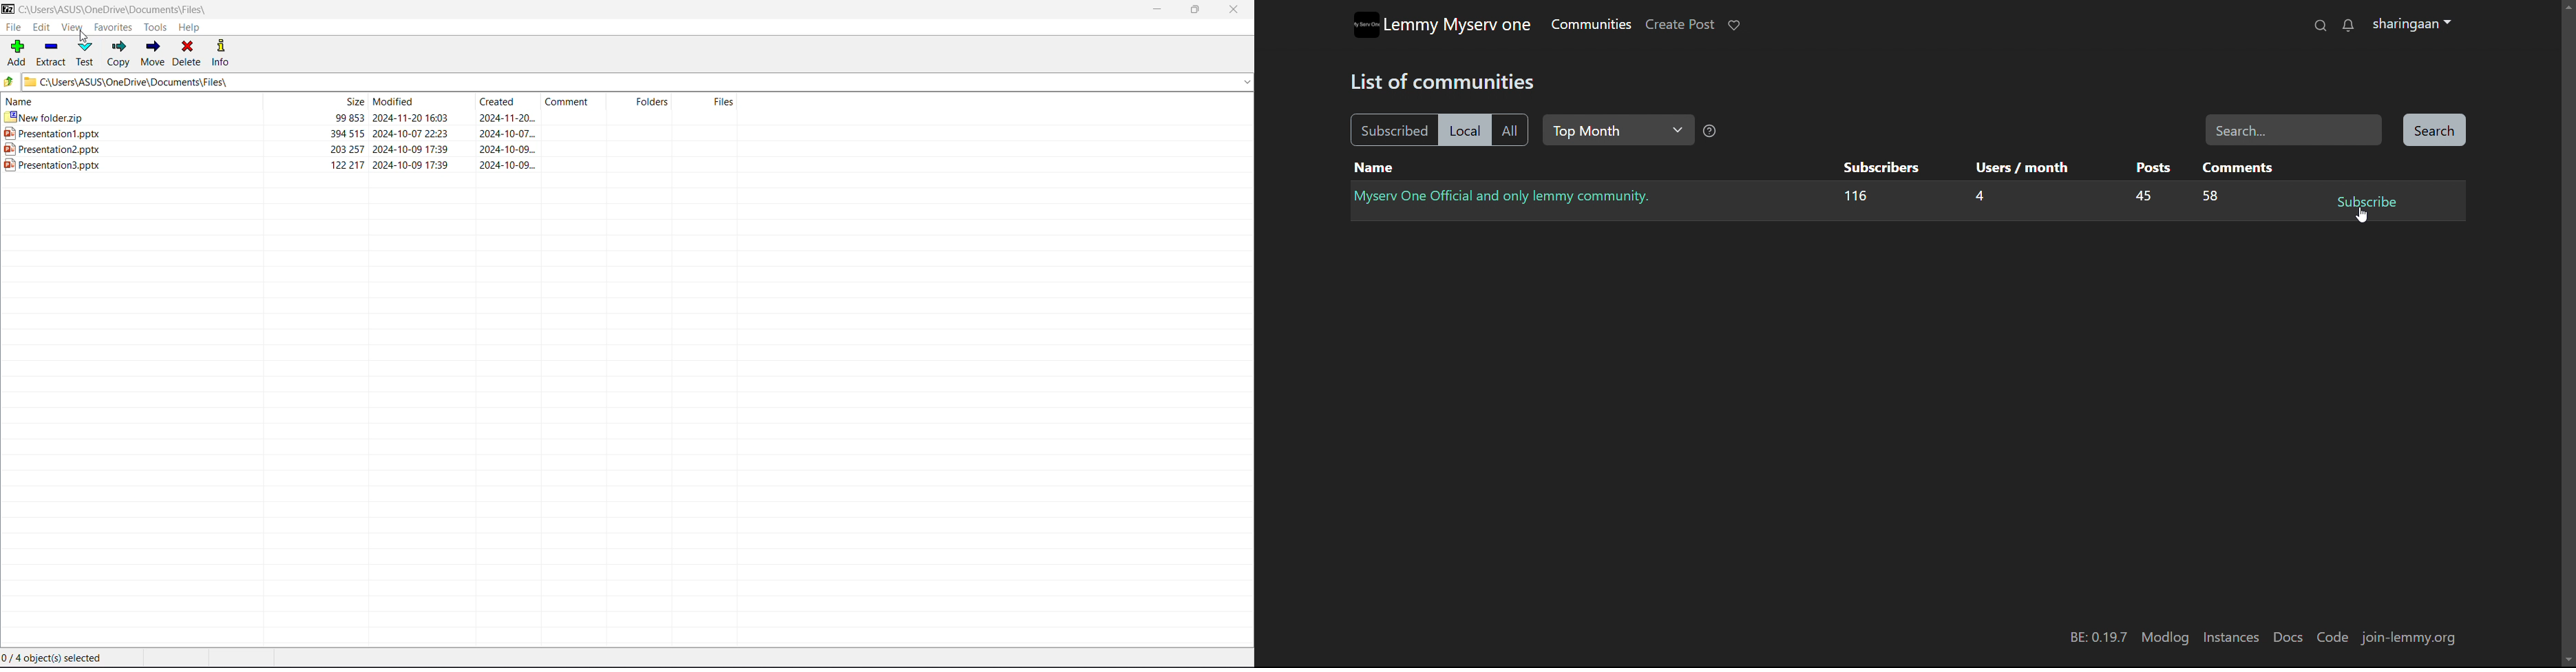  What do you see at coordinates (2239, 167) in the screenshot?
I see `comments` at bounding box center [2239, 167].